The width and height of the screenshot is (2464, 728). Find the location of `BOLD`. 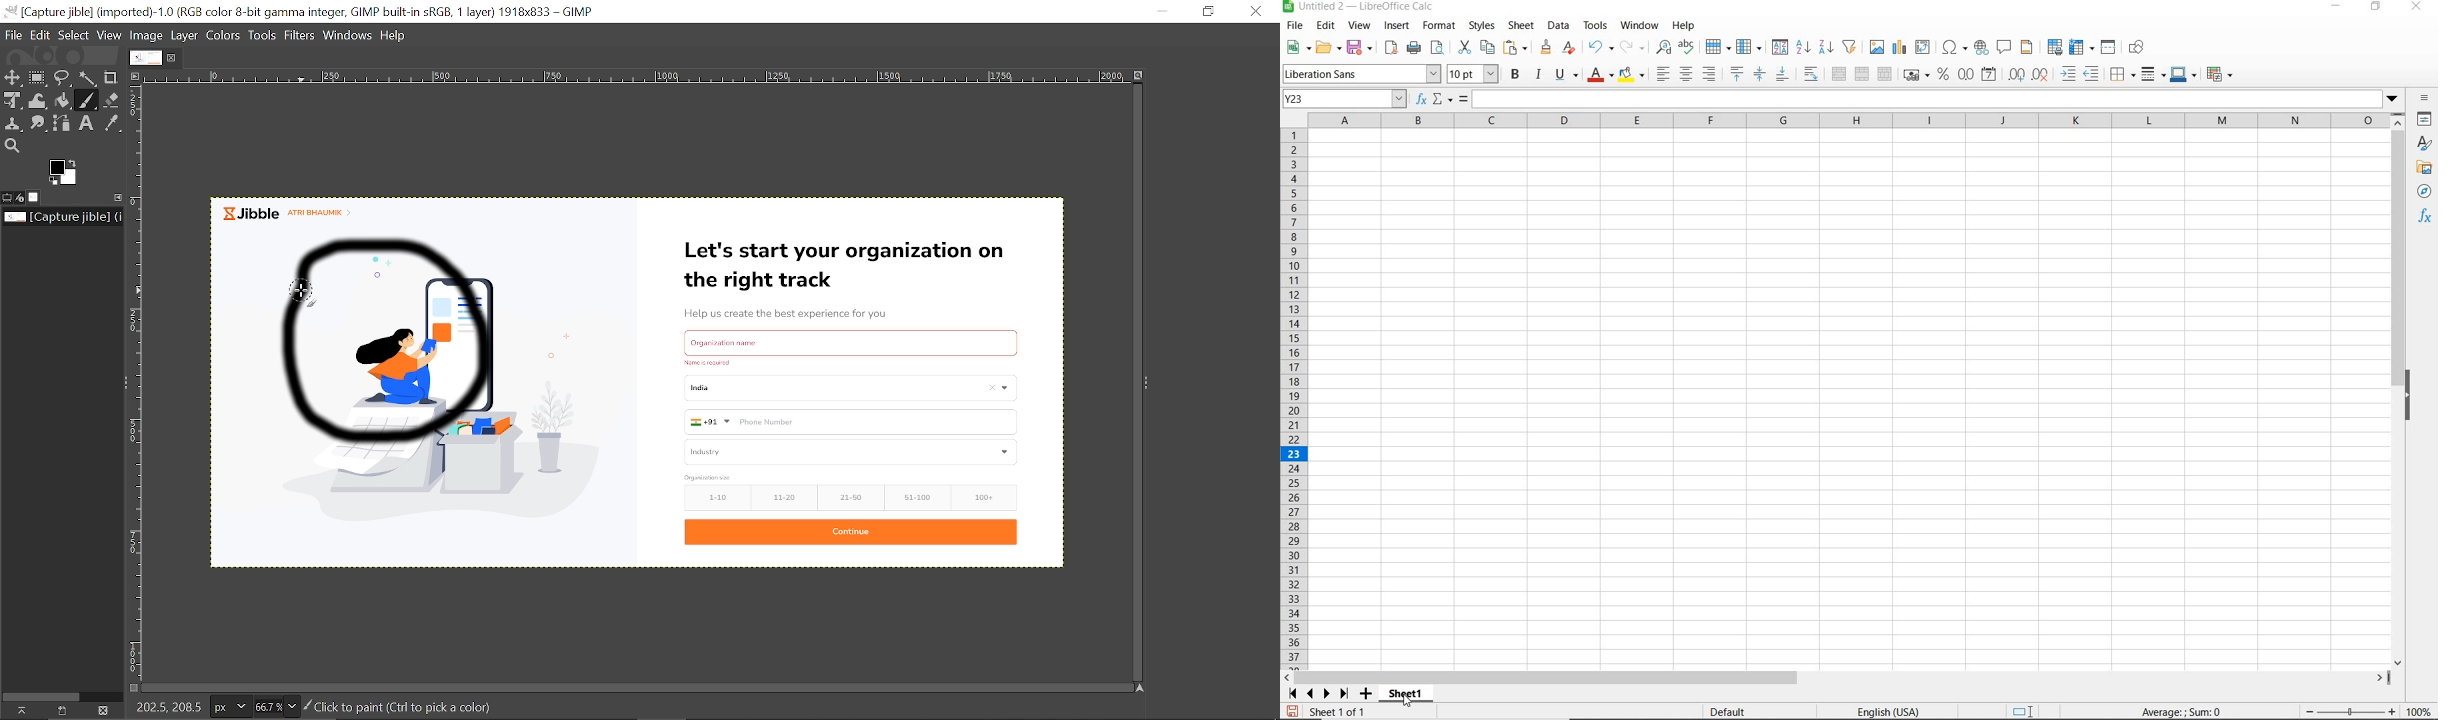

BOLD is located at coordinates (1515, 76).